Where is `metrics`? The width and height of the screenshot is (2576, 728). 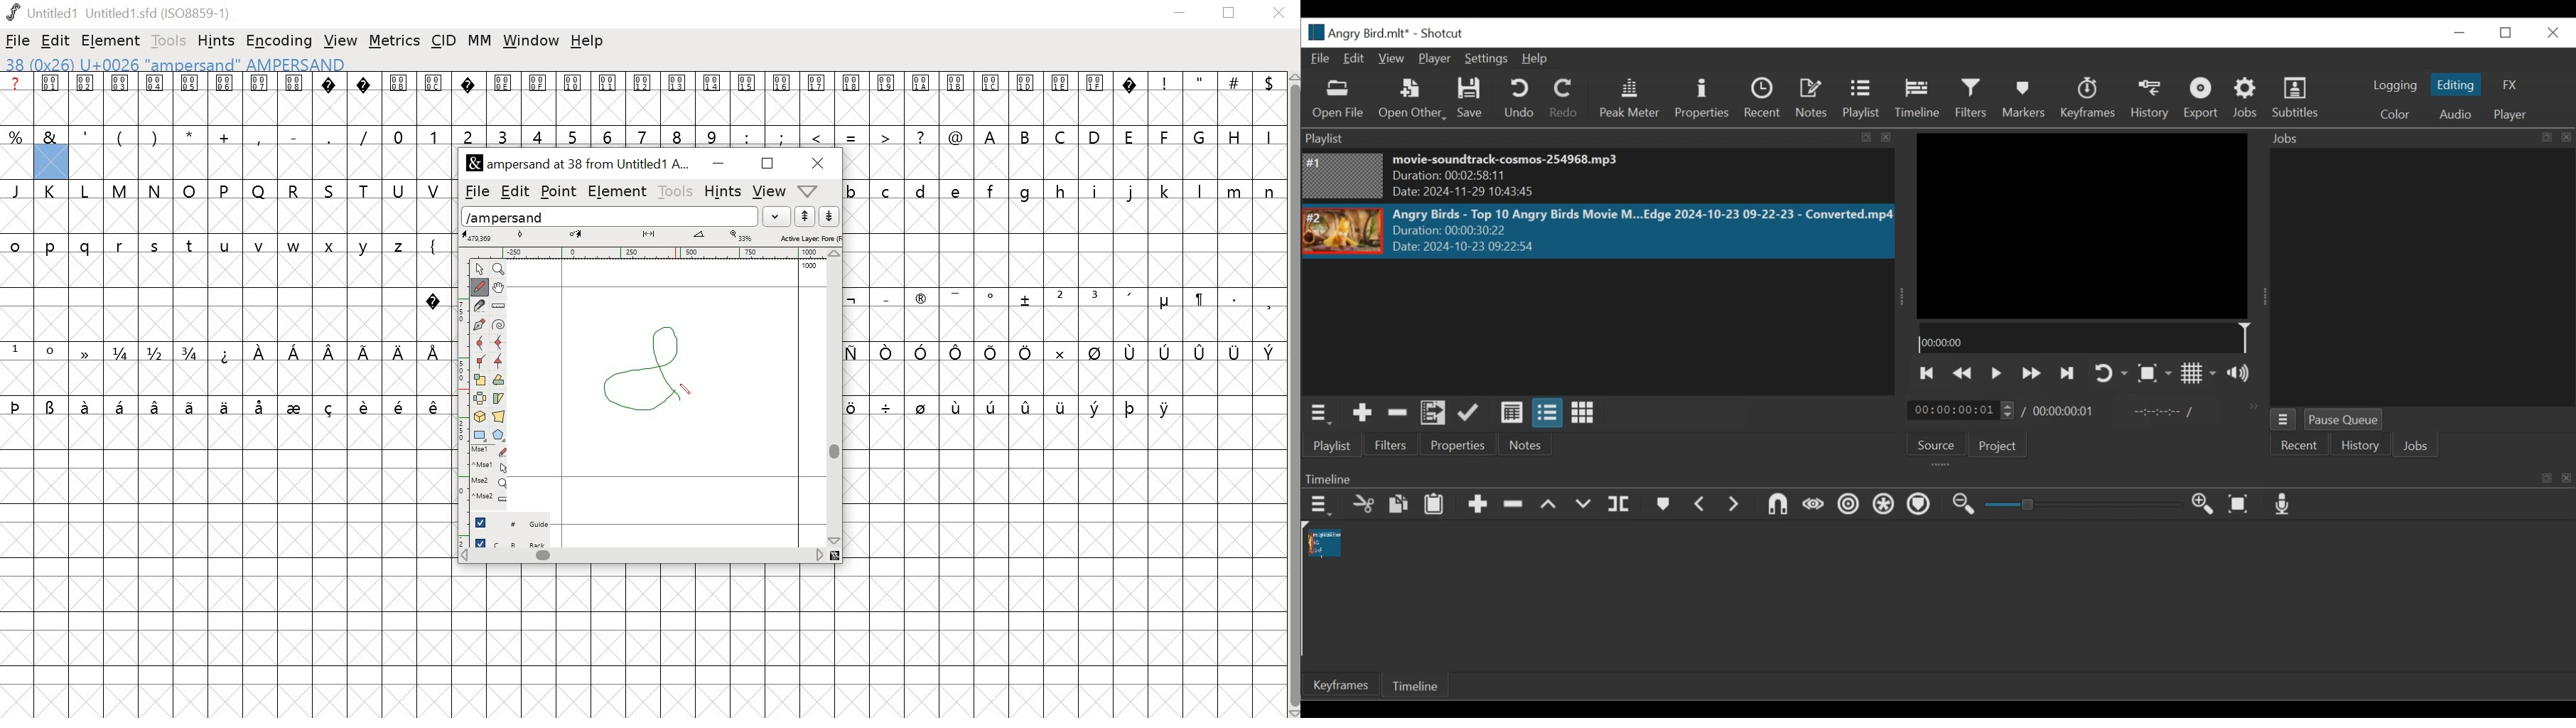 metrics is located at coordinates (394, 41).